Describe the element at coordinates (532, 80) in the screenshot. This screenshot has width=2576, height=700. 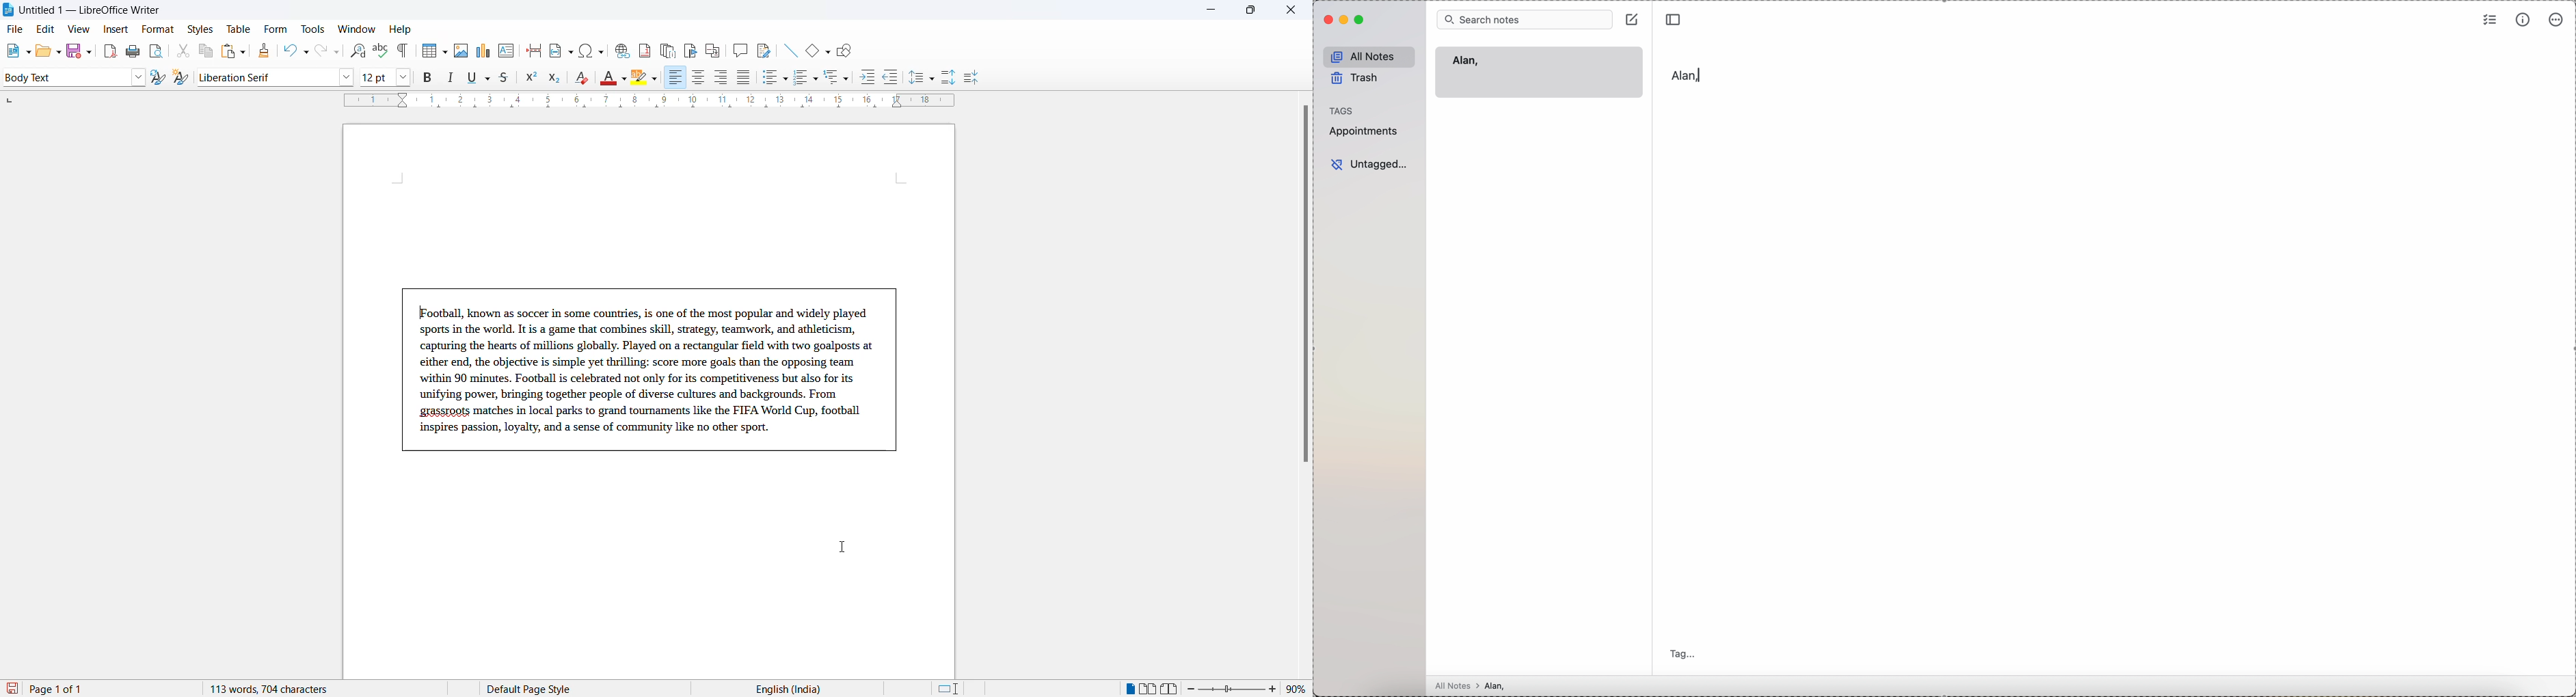
I see `superscript` at that location.